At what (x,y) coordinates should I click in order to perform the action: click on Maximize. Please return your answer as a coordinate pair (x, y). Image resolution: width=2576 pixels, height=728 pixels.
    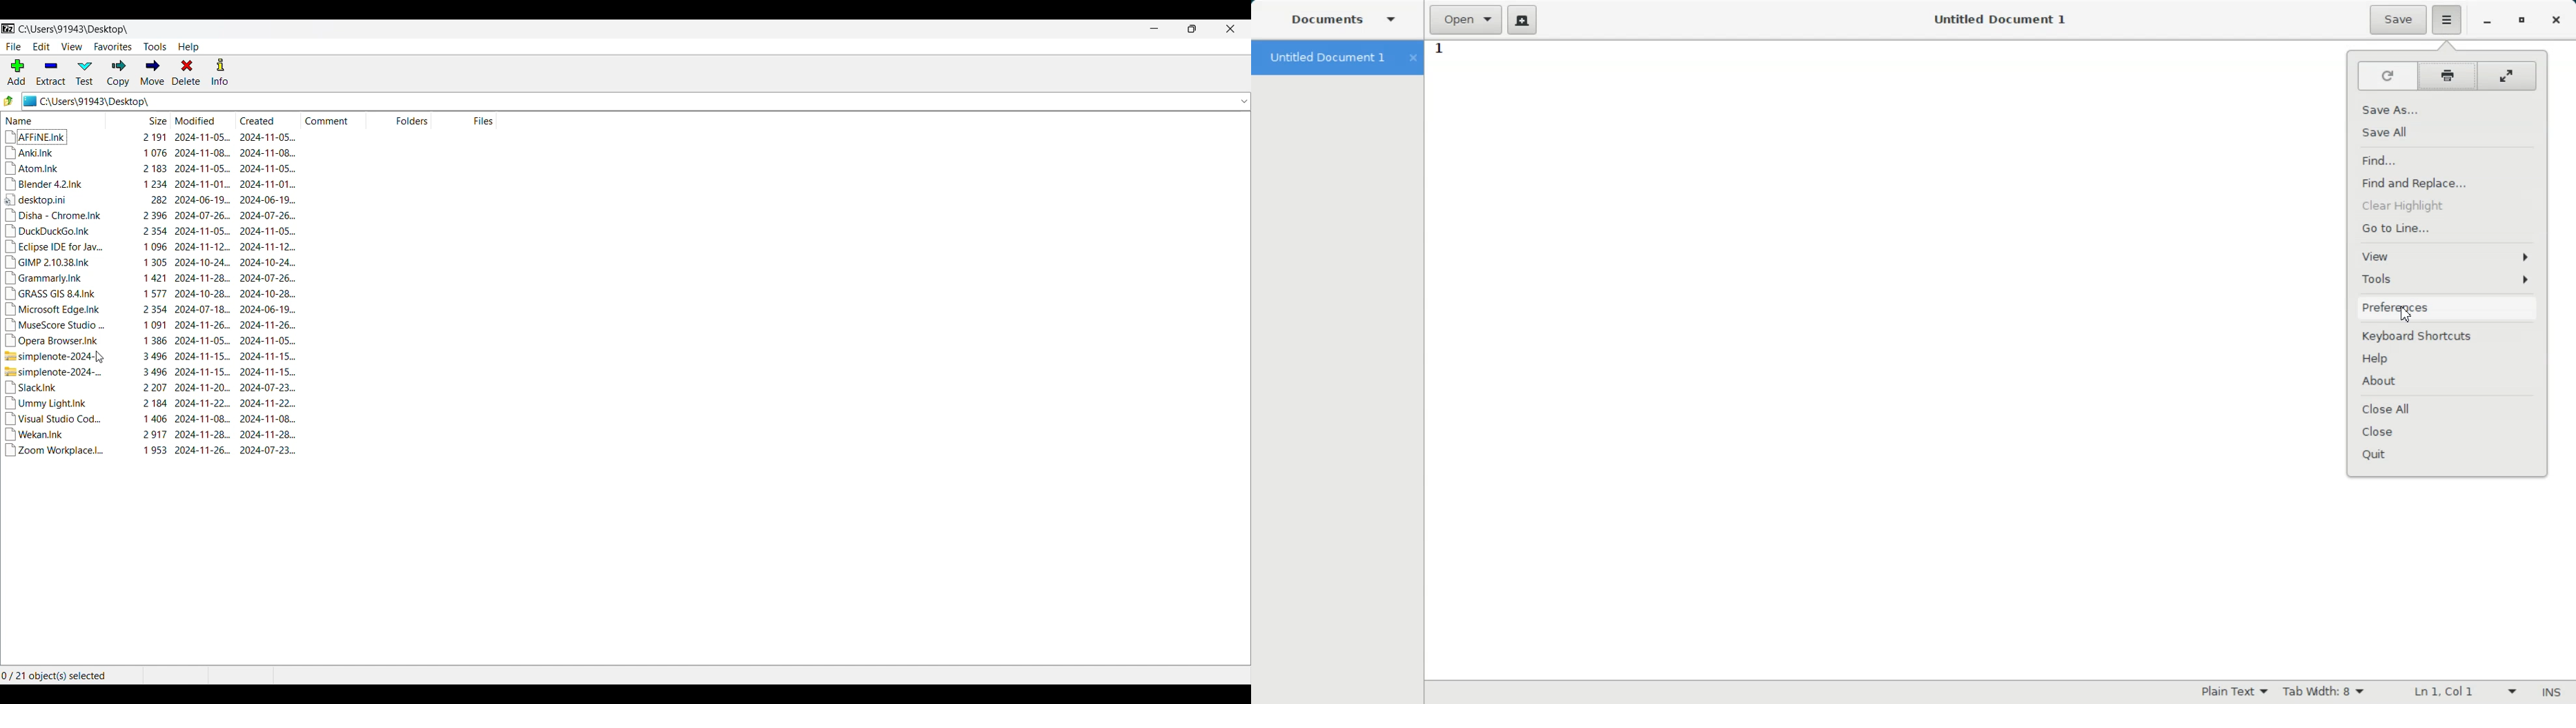
    Looking at the image, I should click on (2523, 21).